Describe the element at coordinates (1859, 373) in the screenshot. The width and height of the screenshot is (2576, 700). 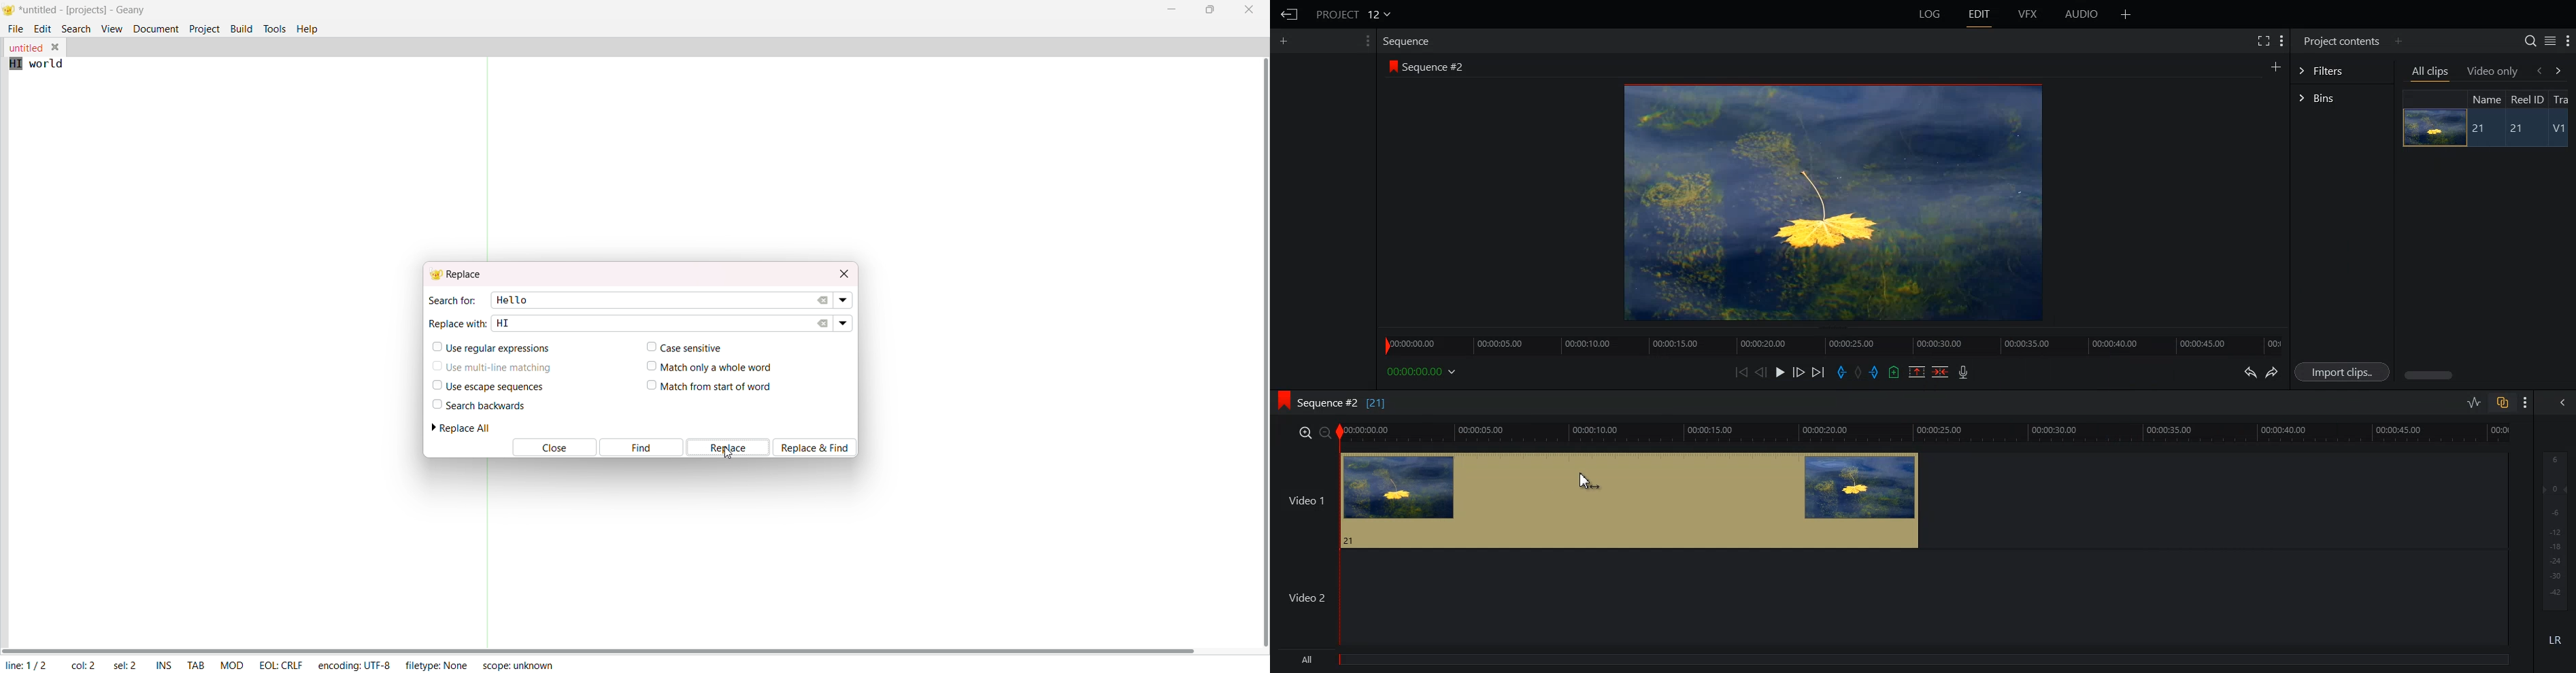
I see `Clear all marks` at that location.